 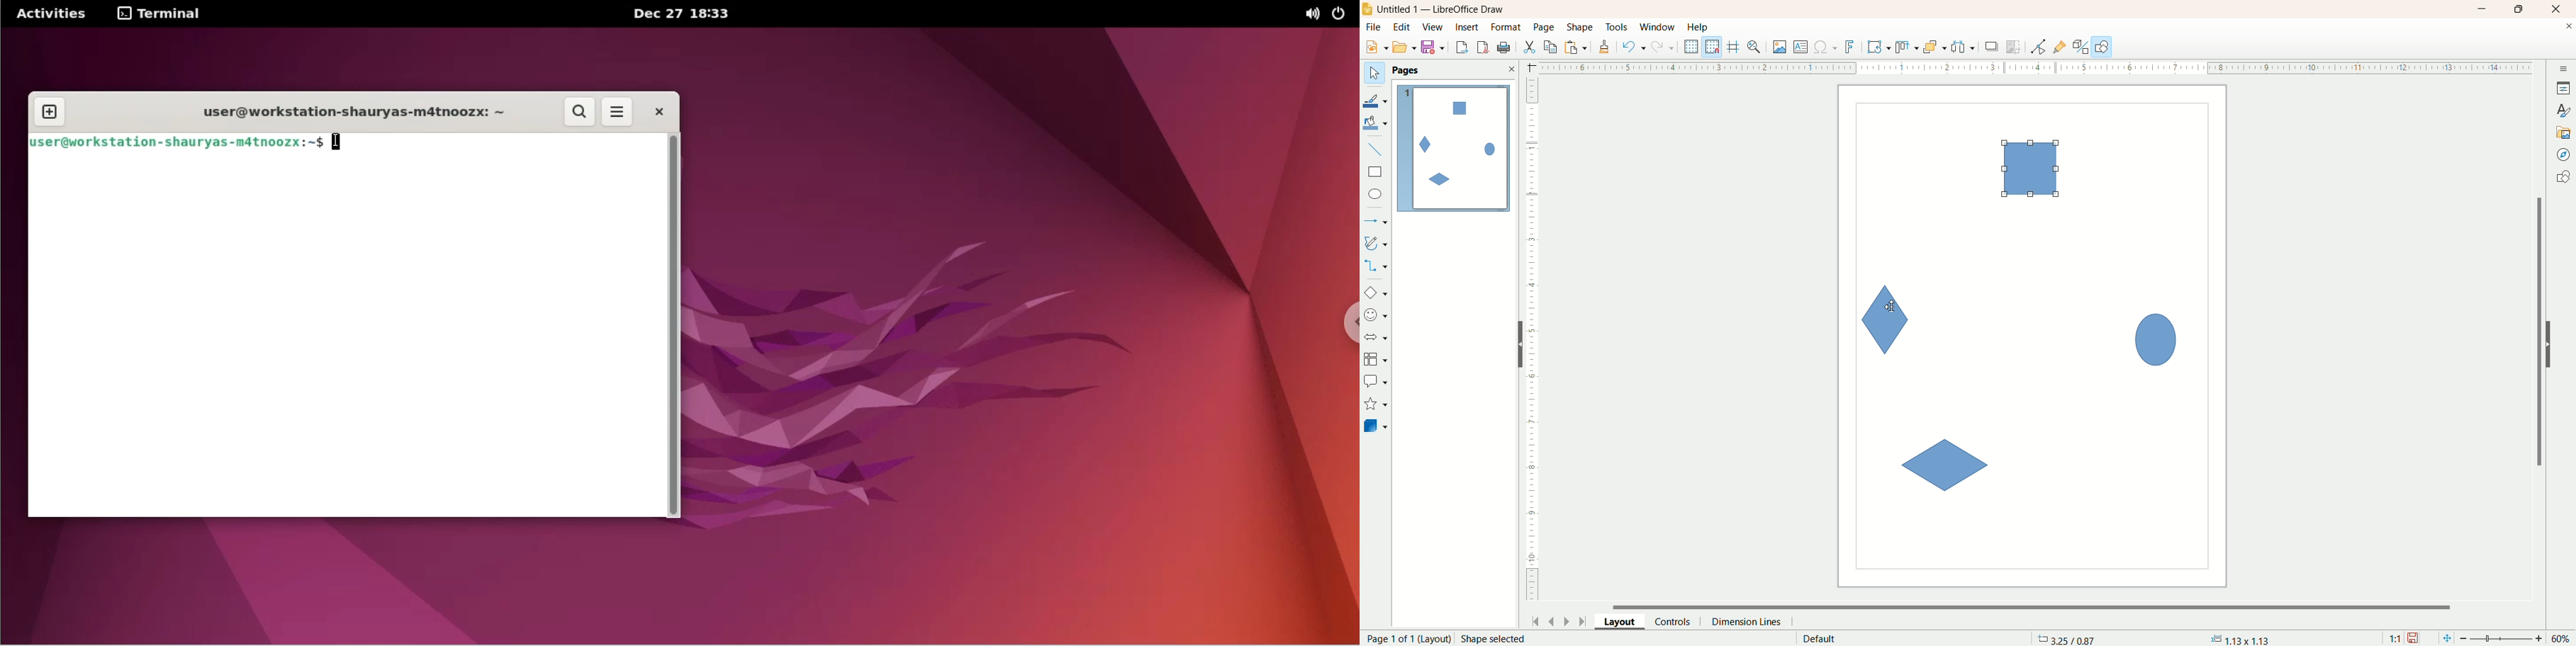 What do you see at coordinates (1852, 48) in the screenshot?
I see `fontwork text` at bounding box center [1852, 48].